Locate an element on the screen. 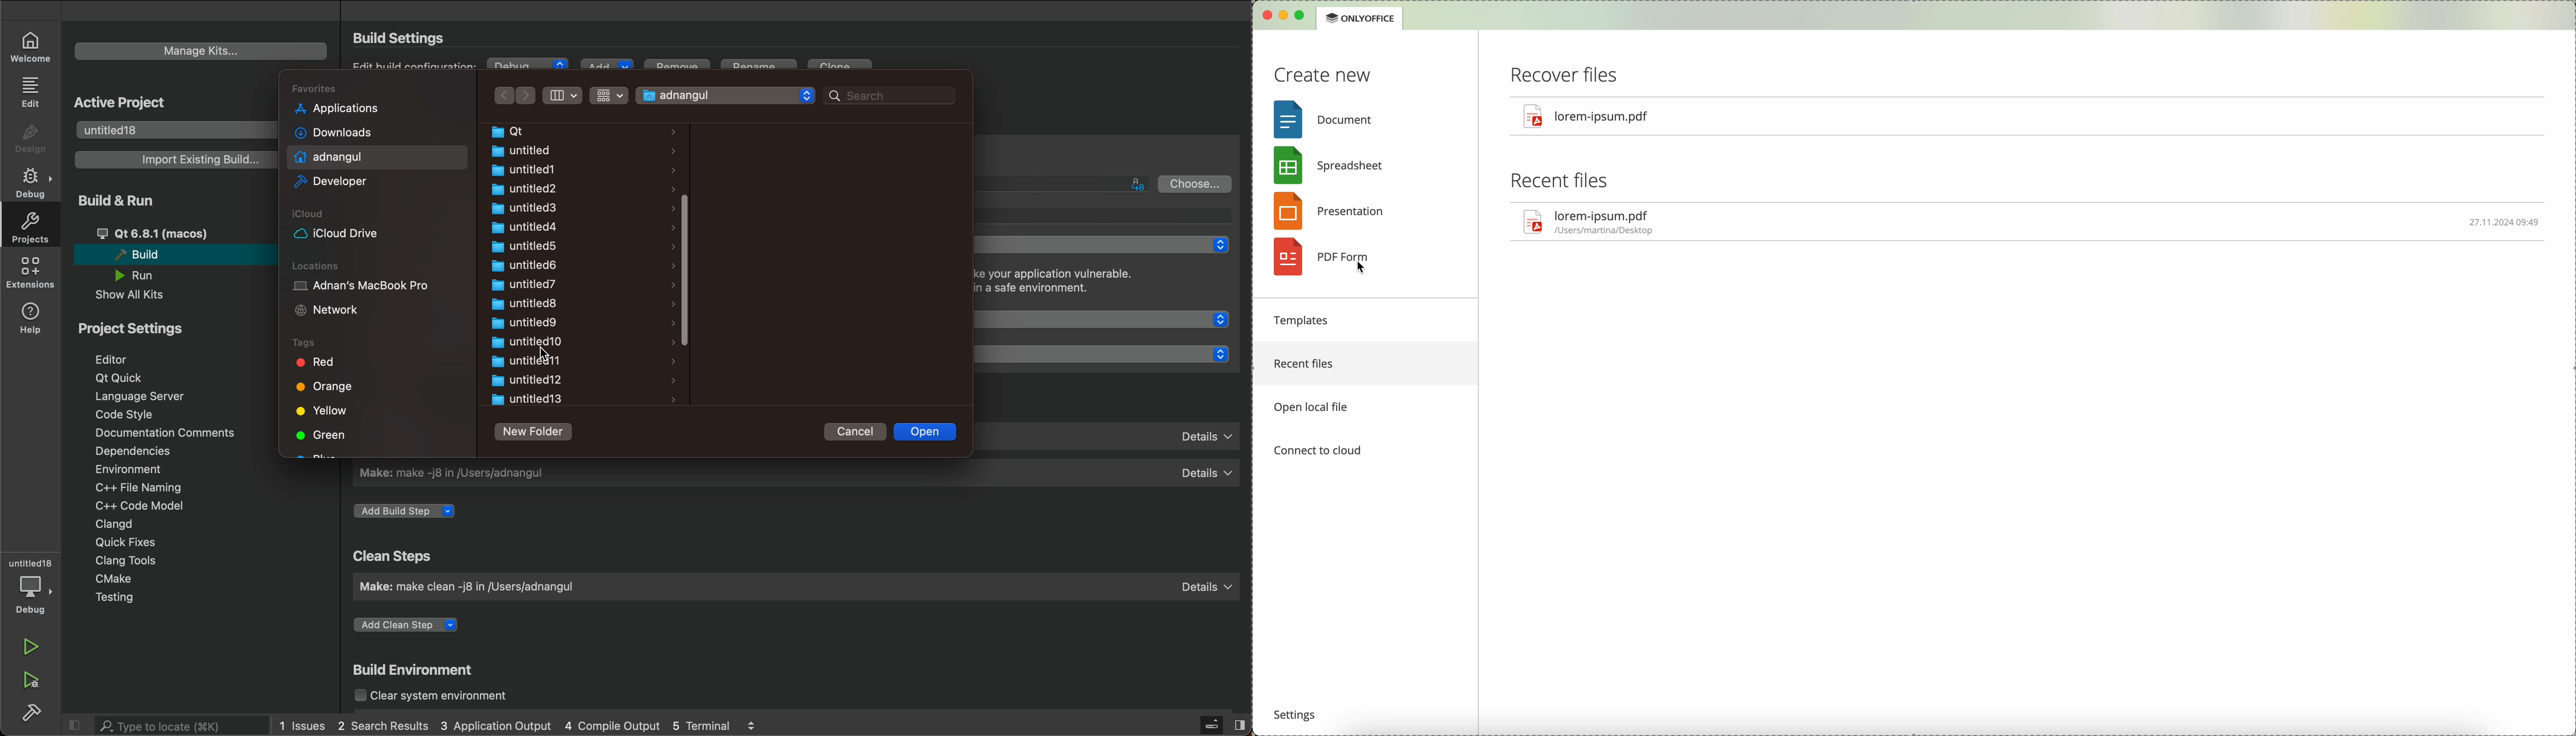 The width and height of the screenshot is (2576, 756). 4 Compile Output is located at coordinates (612, 726).